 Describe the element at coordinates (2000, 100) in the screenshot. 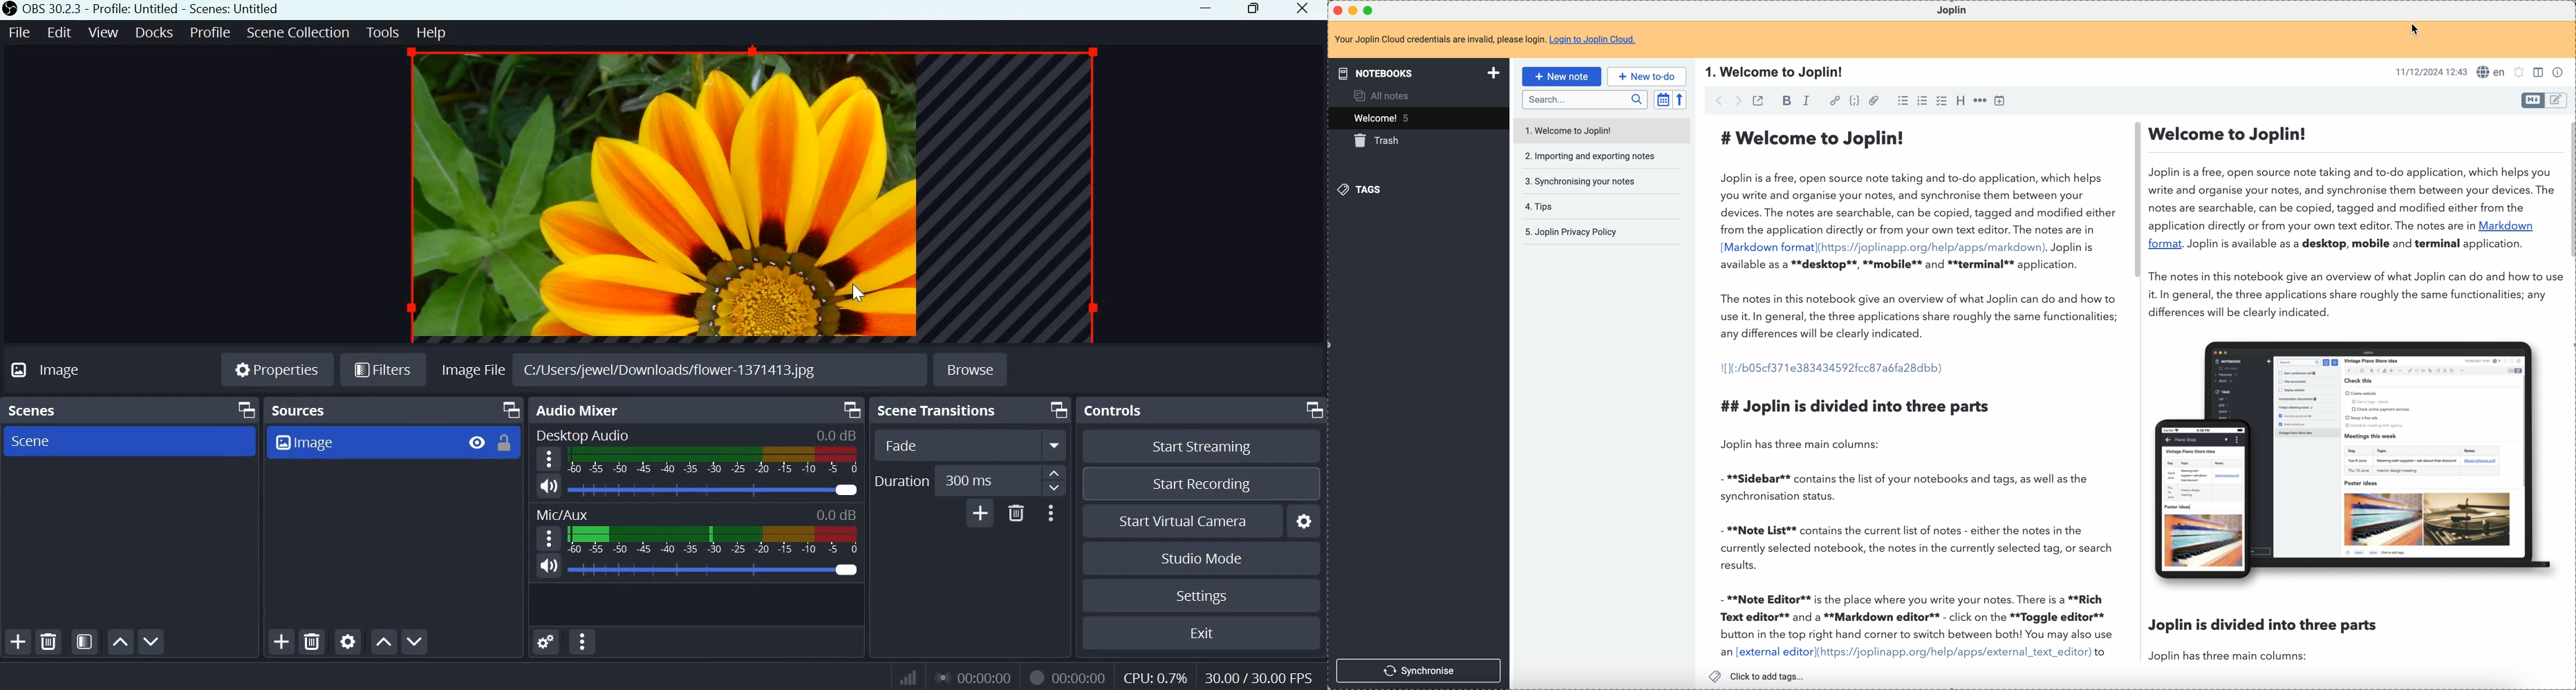

I see `insert time` at that location.